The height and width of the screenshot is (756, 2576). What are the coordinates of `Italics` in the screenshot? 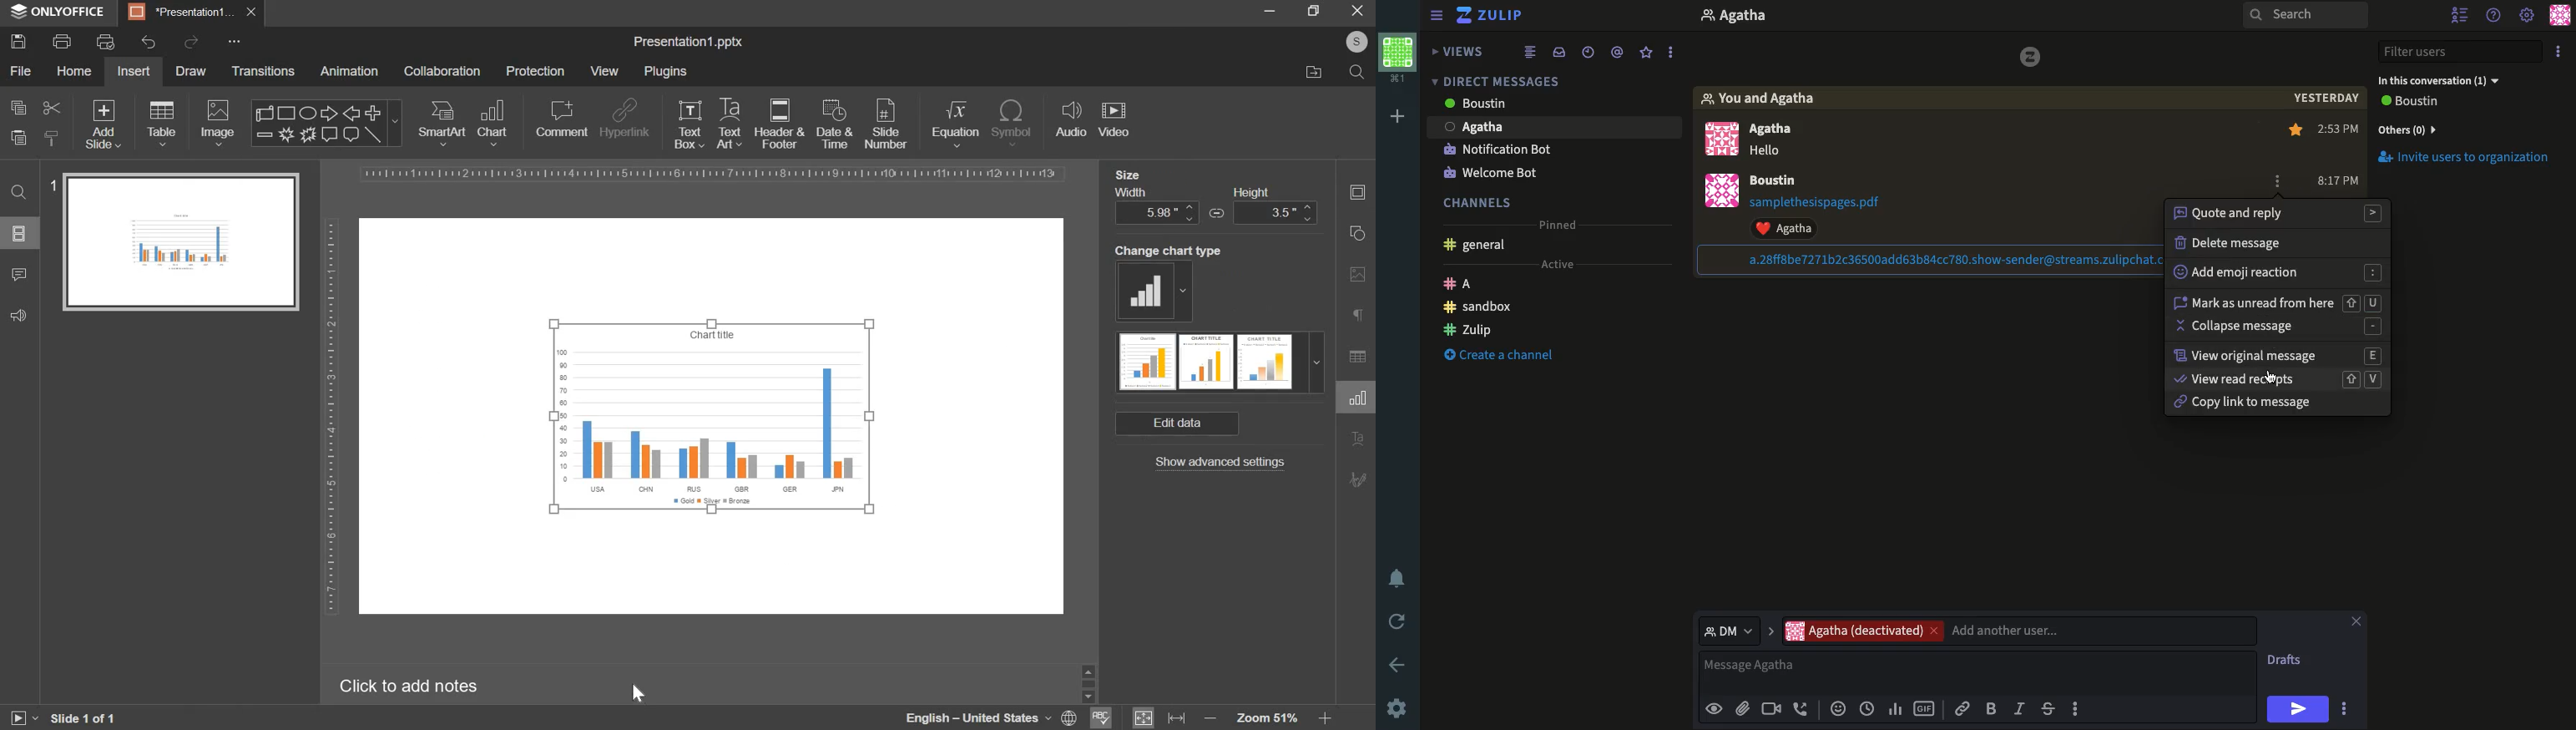 It's located at (2019, 707).